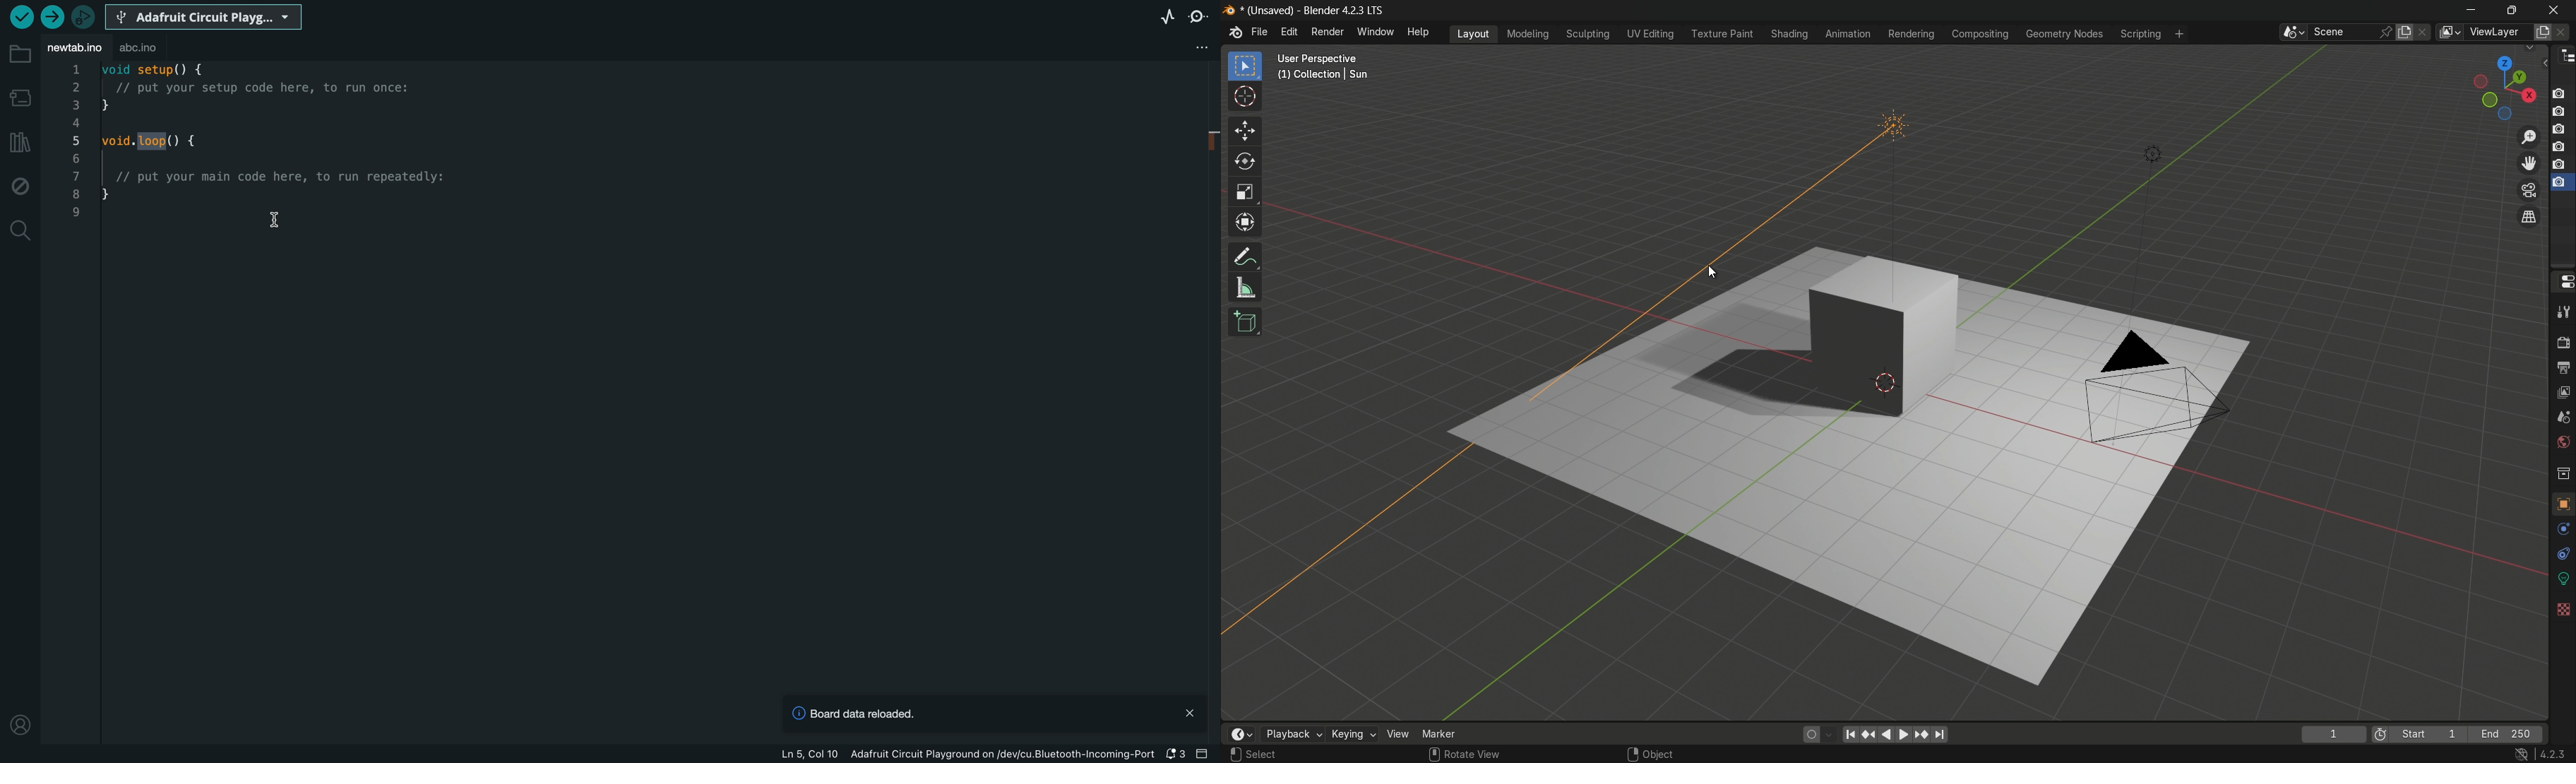 The width and height of the screenshot is (2576, 784). I want to click on move the view, so click(2529, 162).